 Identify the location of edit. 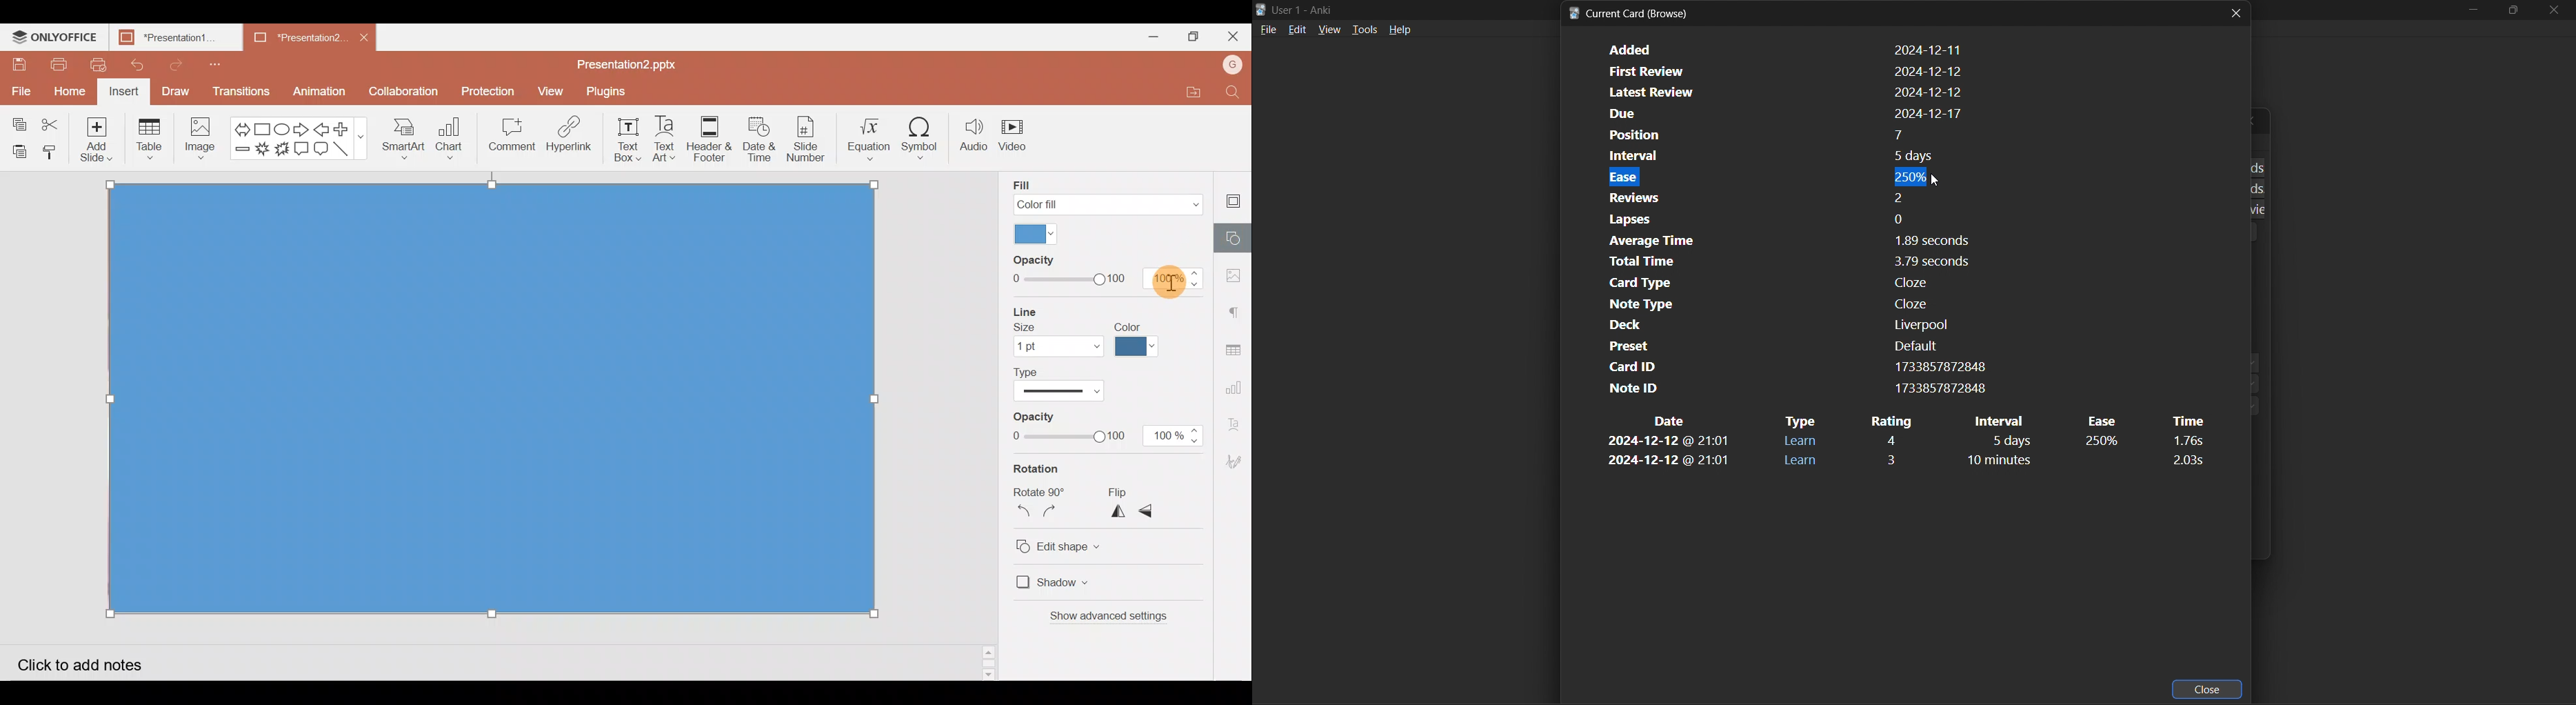
(1298, 30).